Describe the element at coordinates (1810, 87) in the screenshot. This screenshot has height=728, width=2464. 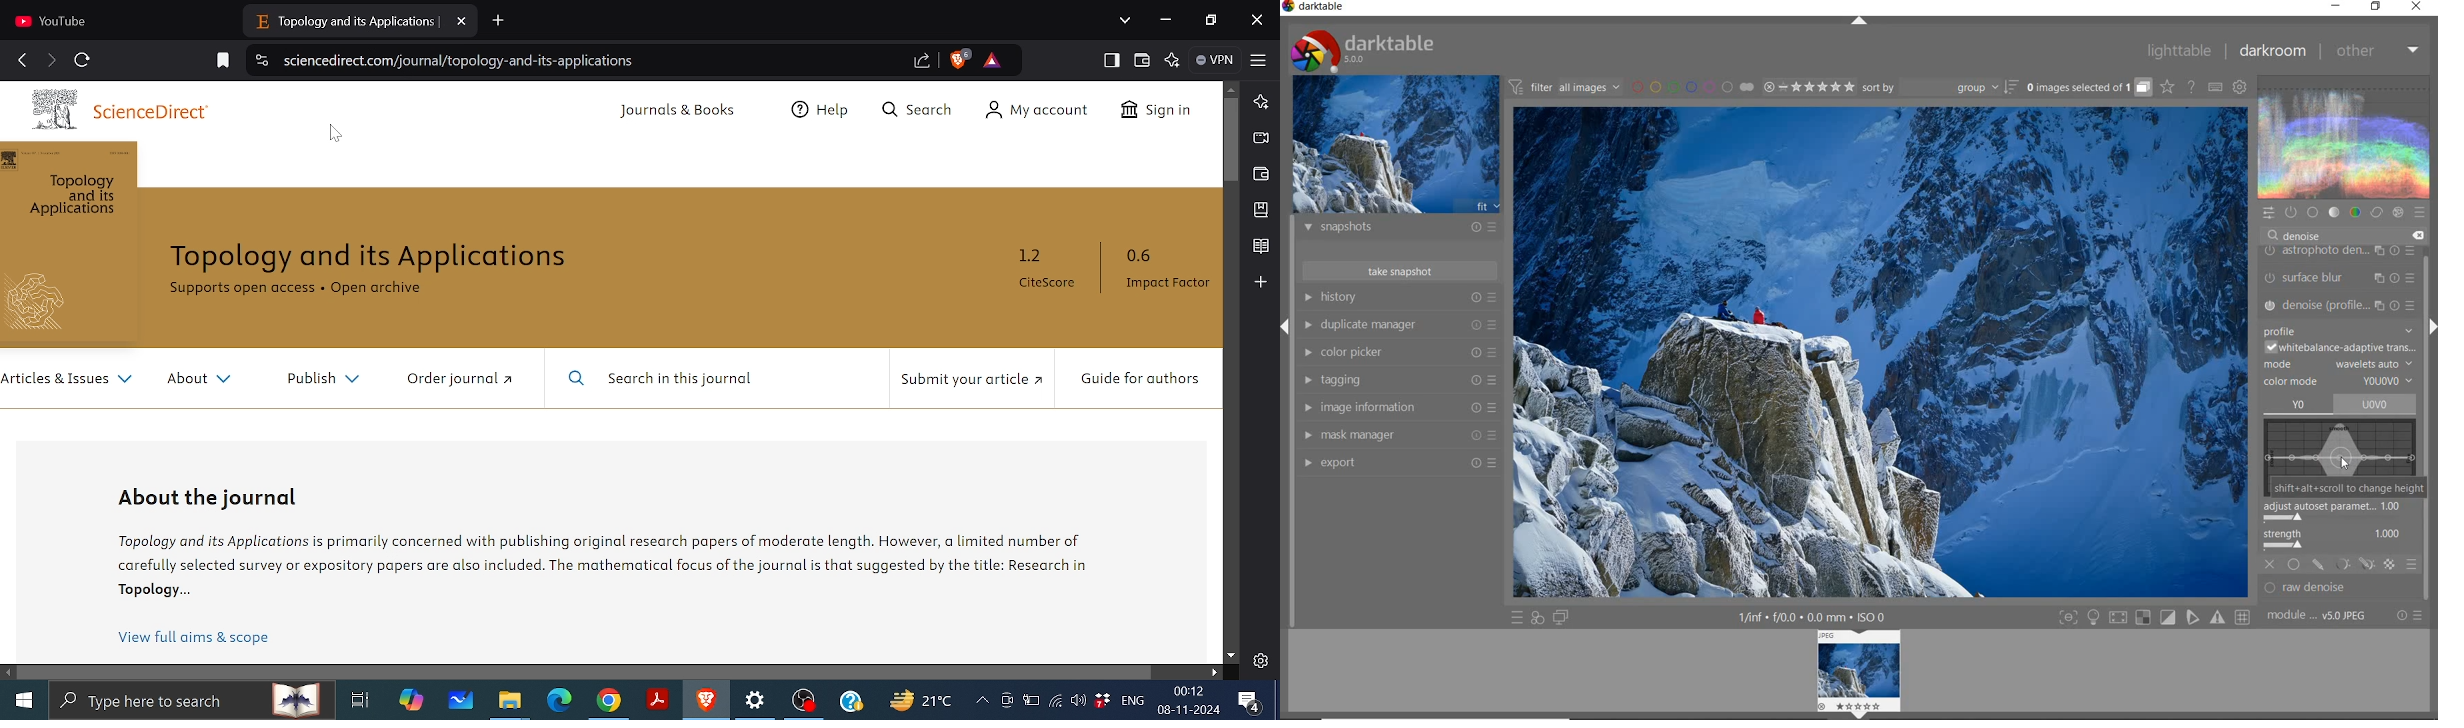
I see `range ratings for selected images` at that location.